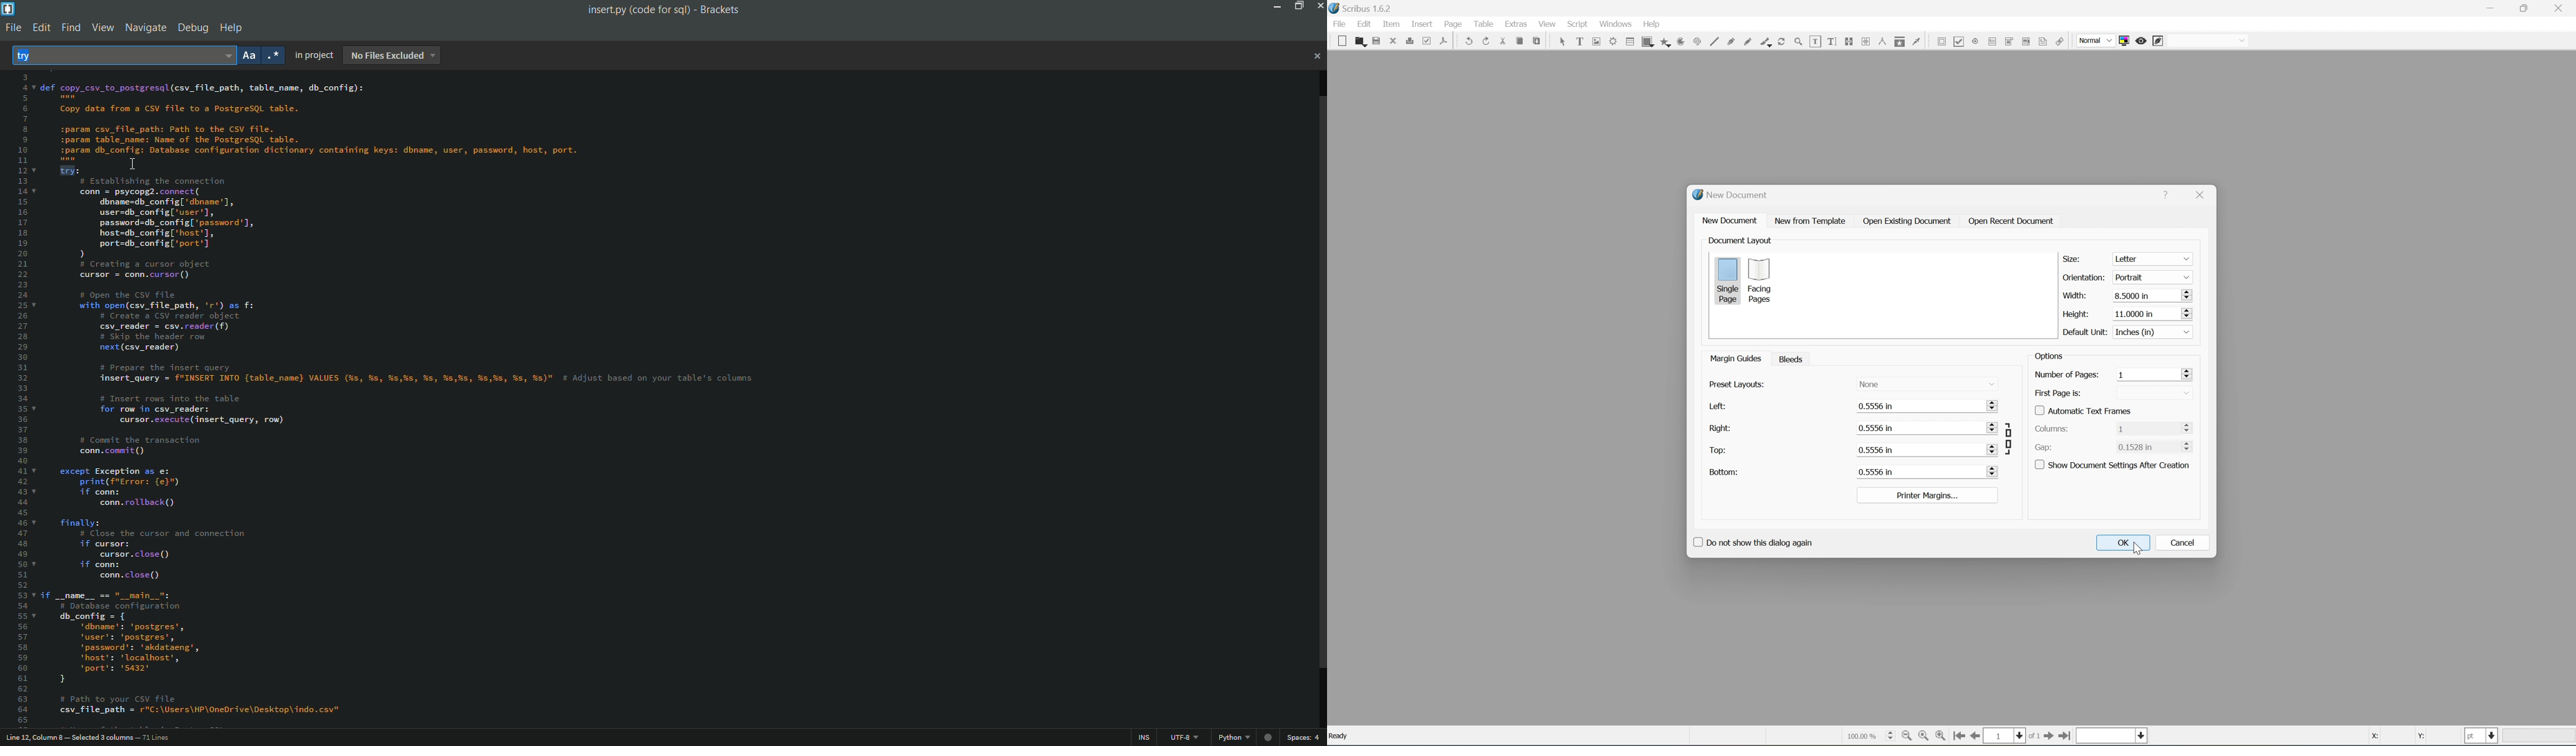 Image resolution: width=2576 pixels, height=756 pixels. I want to click on 1, so click(2153, 374).